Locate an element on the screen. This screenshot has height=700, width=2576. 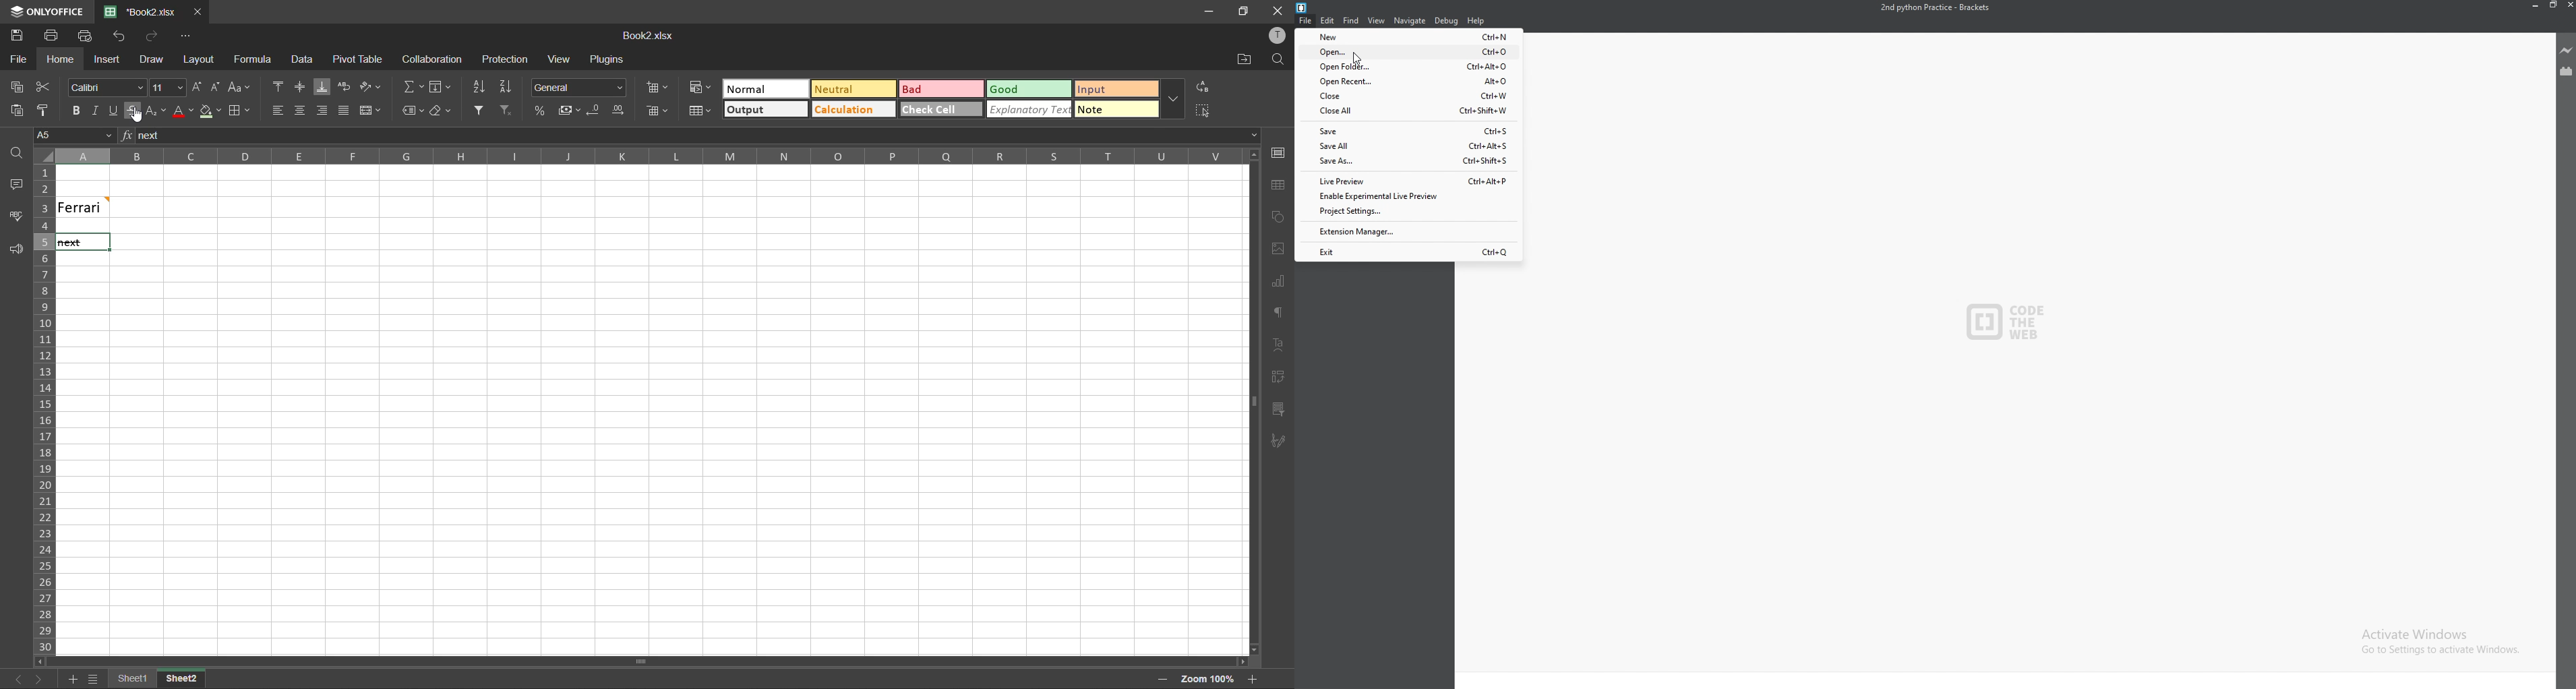
named ranges is located at coordinates (413, 111).